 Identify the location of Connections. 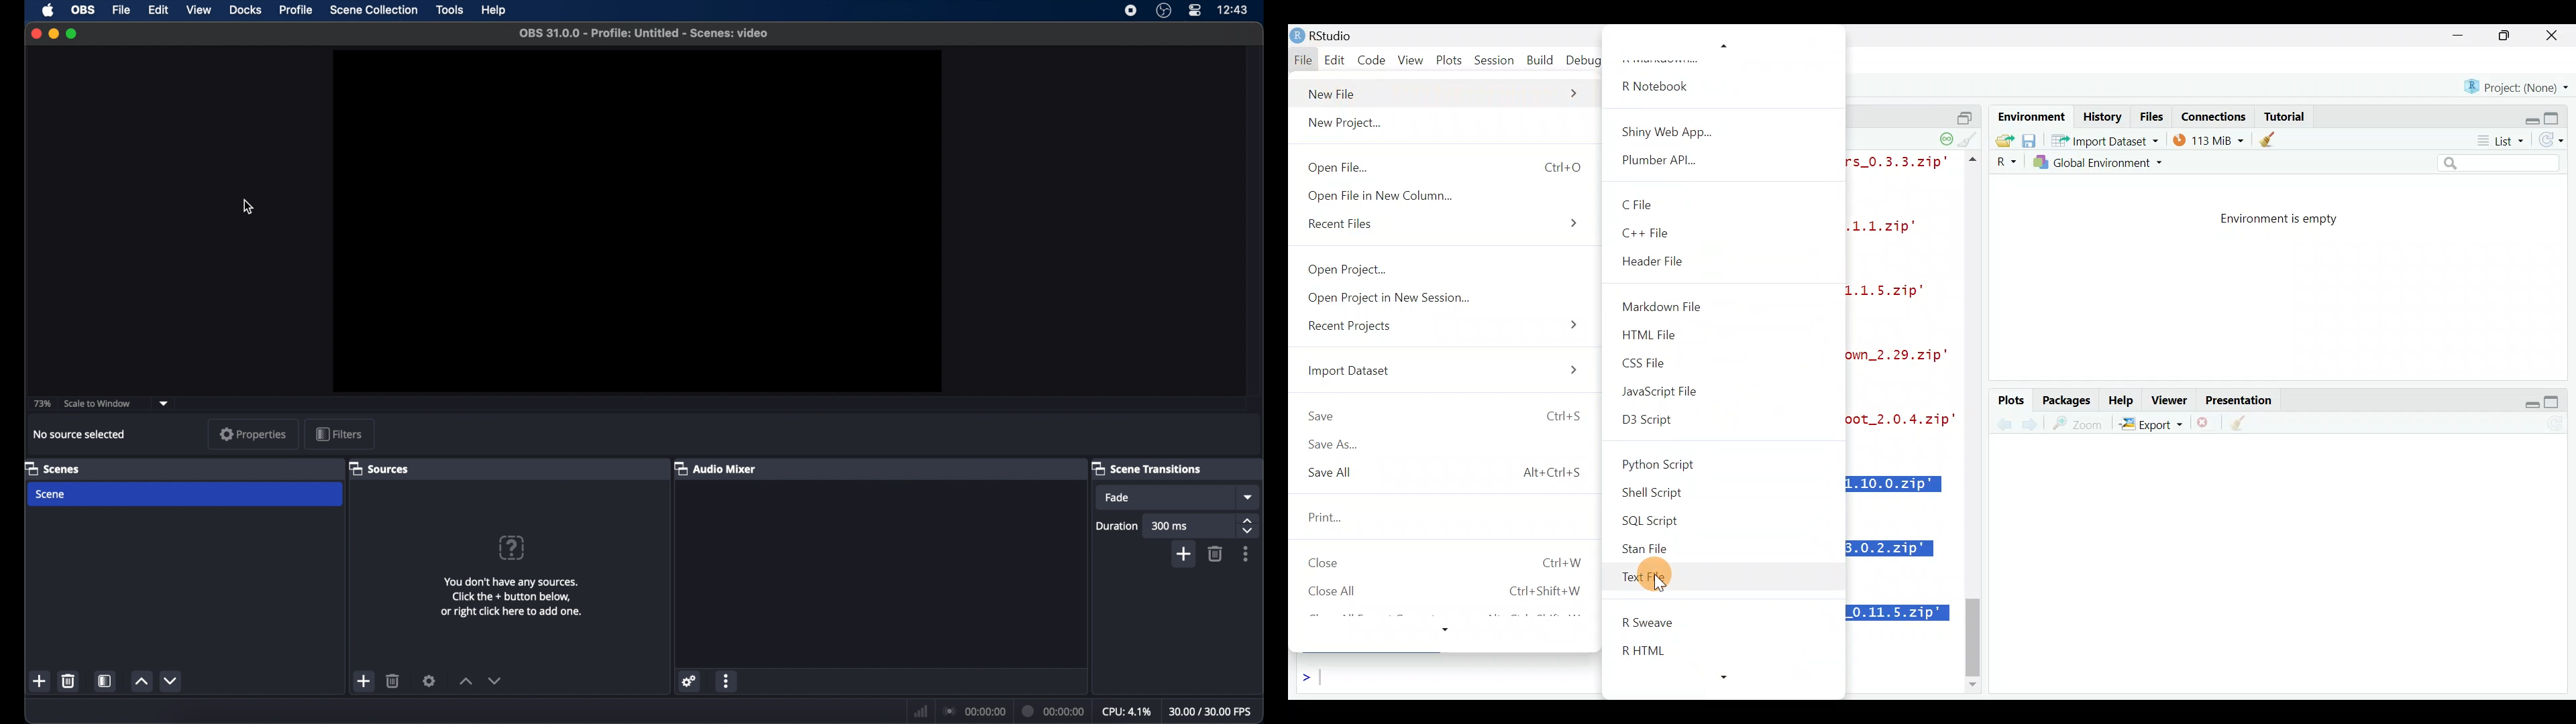
(2214, 115).